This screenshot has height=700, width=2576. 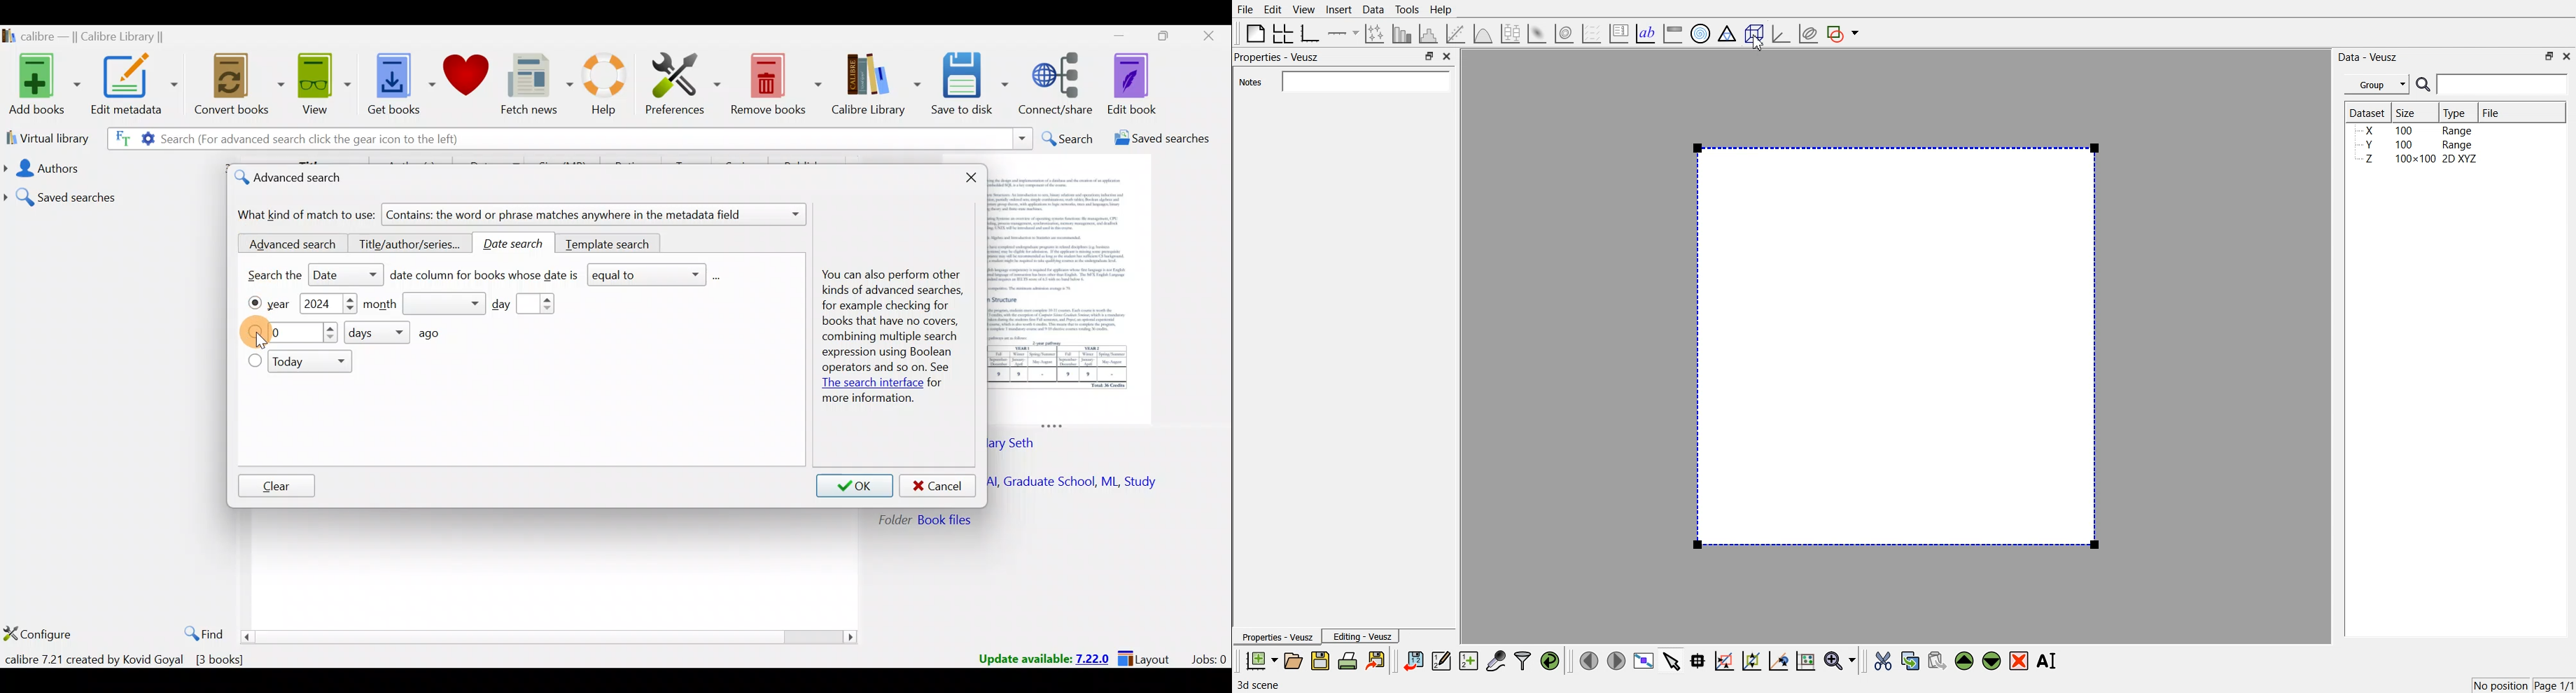 I want to click on for, so click(x=936, y=384).